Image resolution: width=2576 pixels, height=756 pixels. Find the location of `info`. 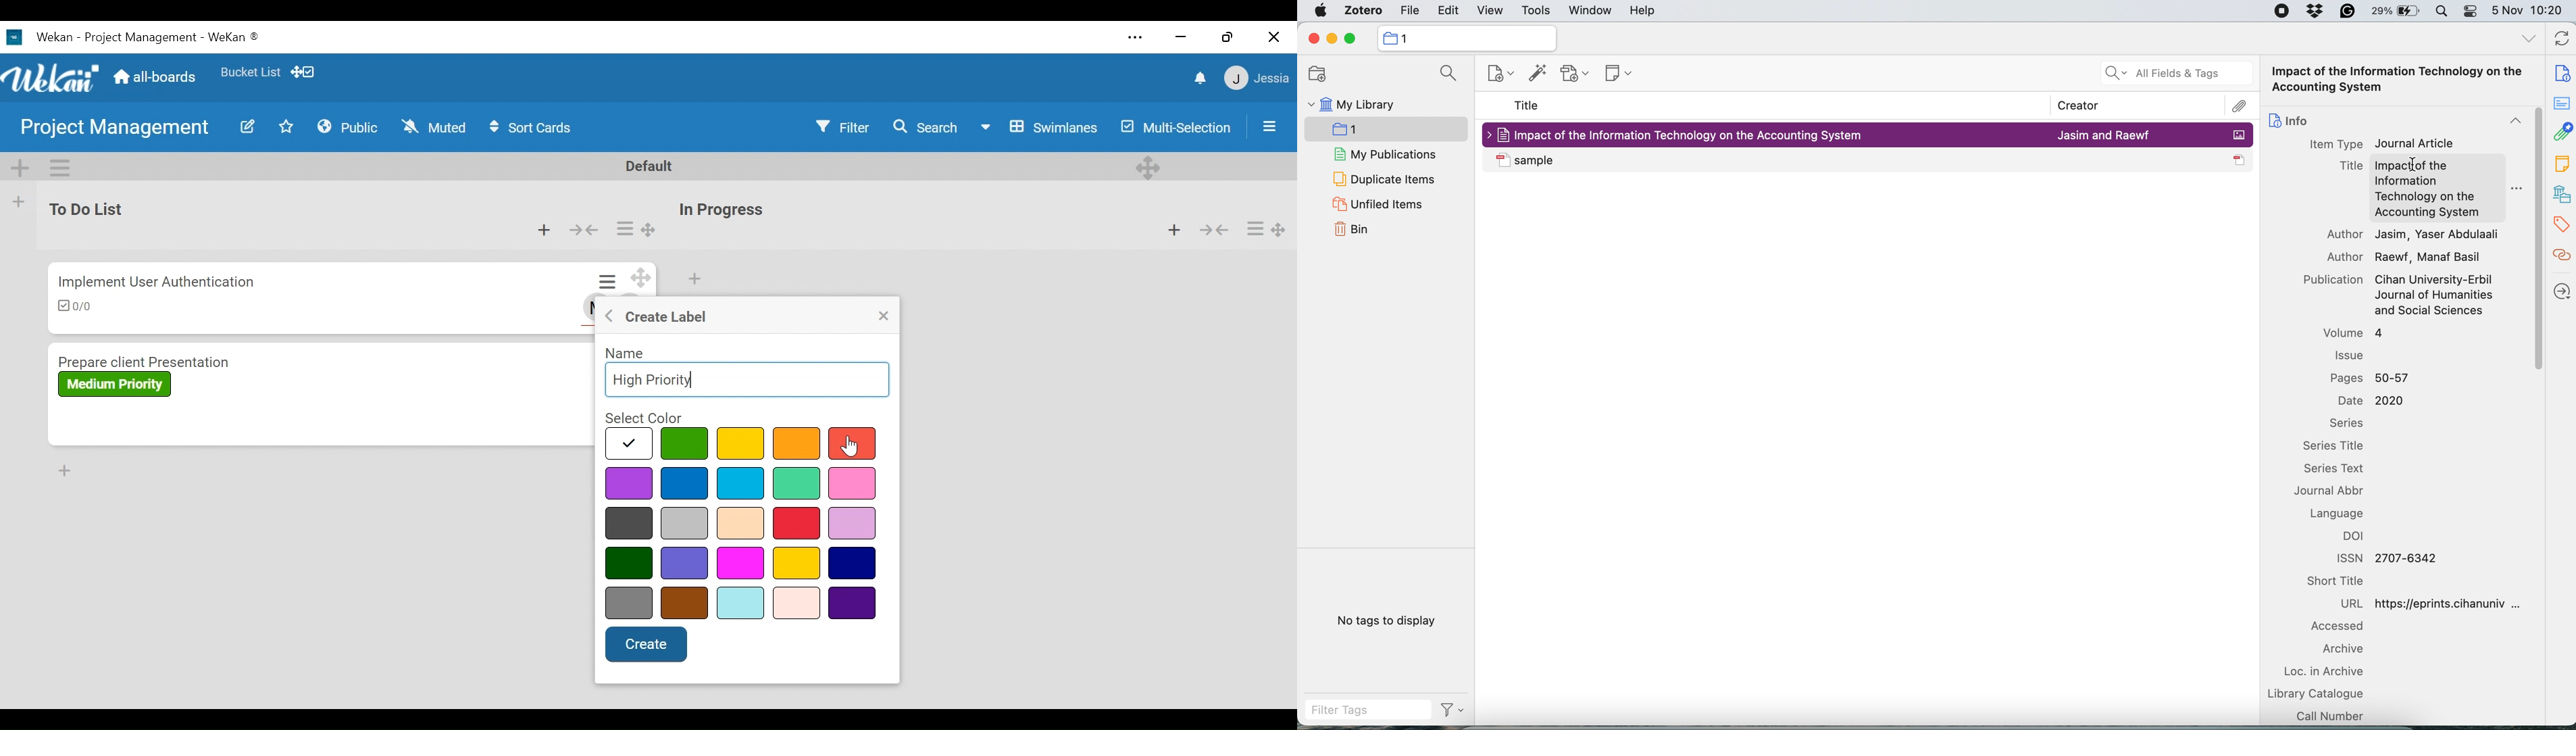

info is located at coordinates (2299, 121).